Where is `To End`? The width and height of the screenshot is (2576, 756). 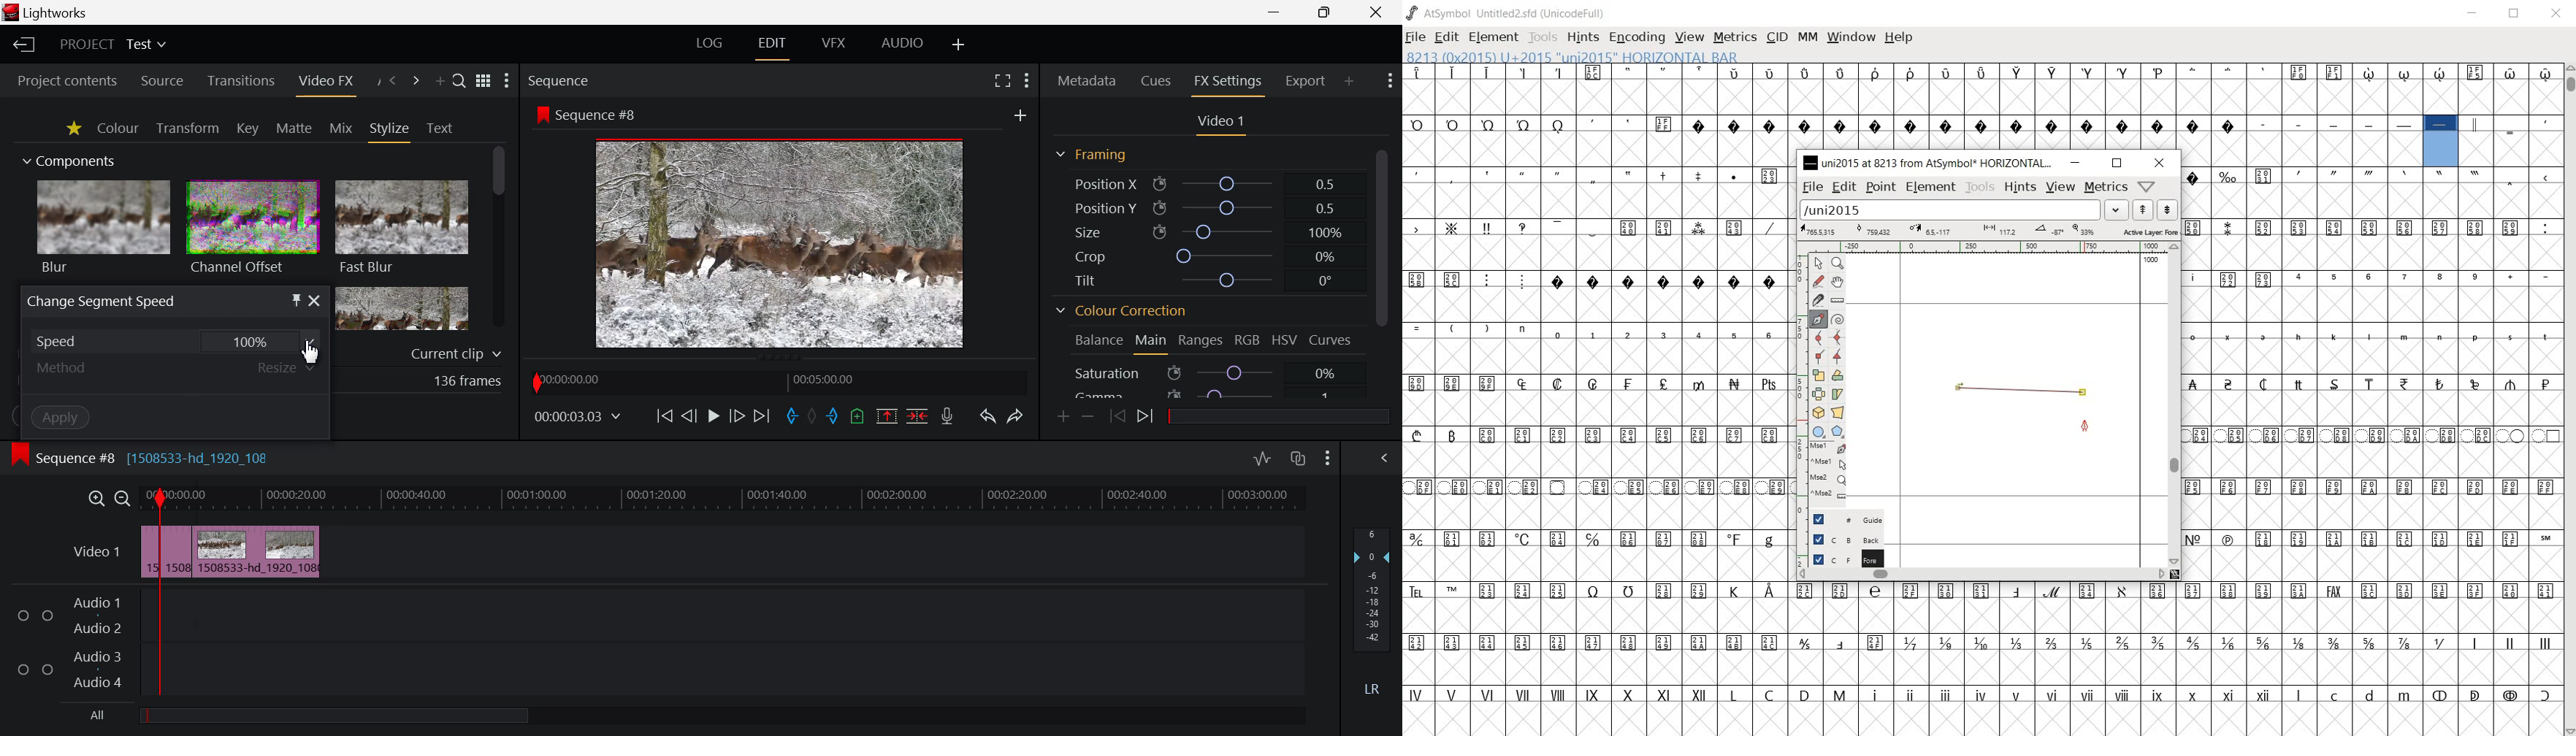
To End is located at coordinates (762, 417).